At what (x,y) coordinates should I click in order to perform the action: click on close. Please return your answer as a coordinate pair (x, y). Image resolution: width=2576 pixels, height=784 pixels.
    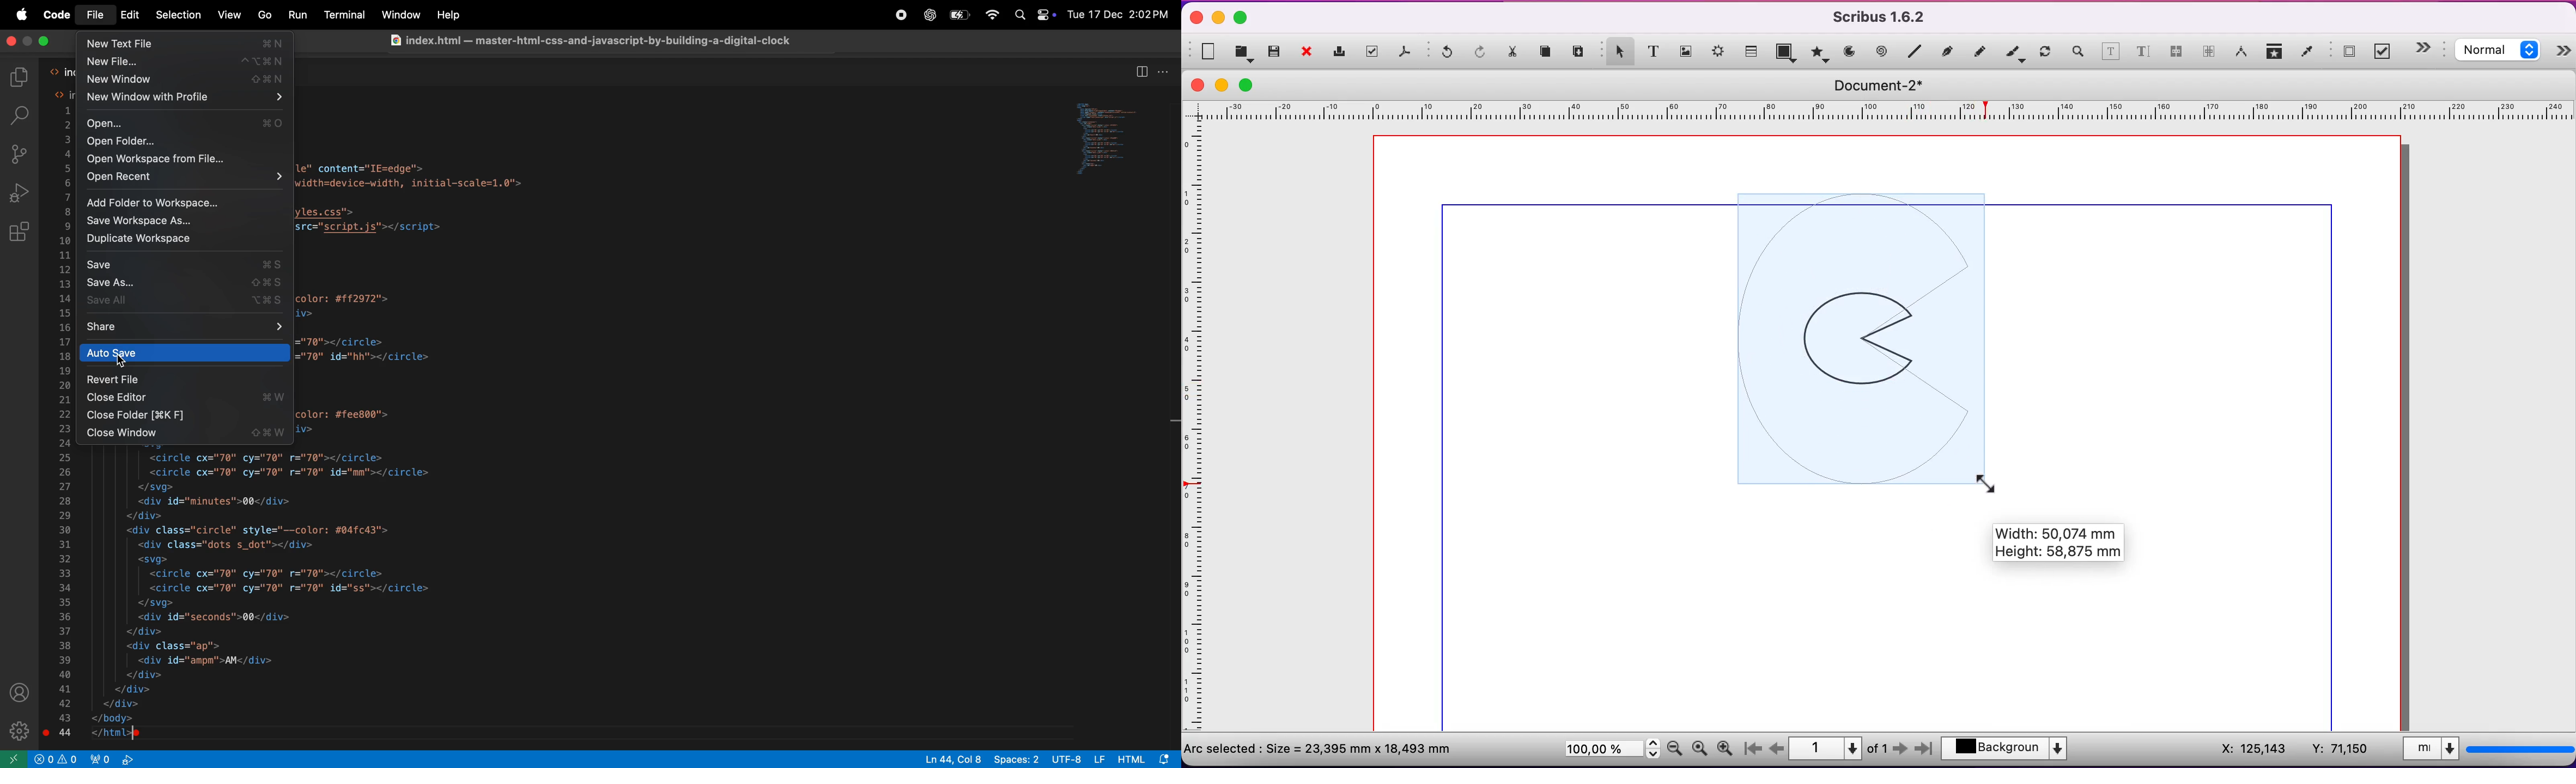
    Looking at the image, I should click on (1198, 85).